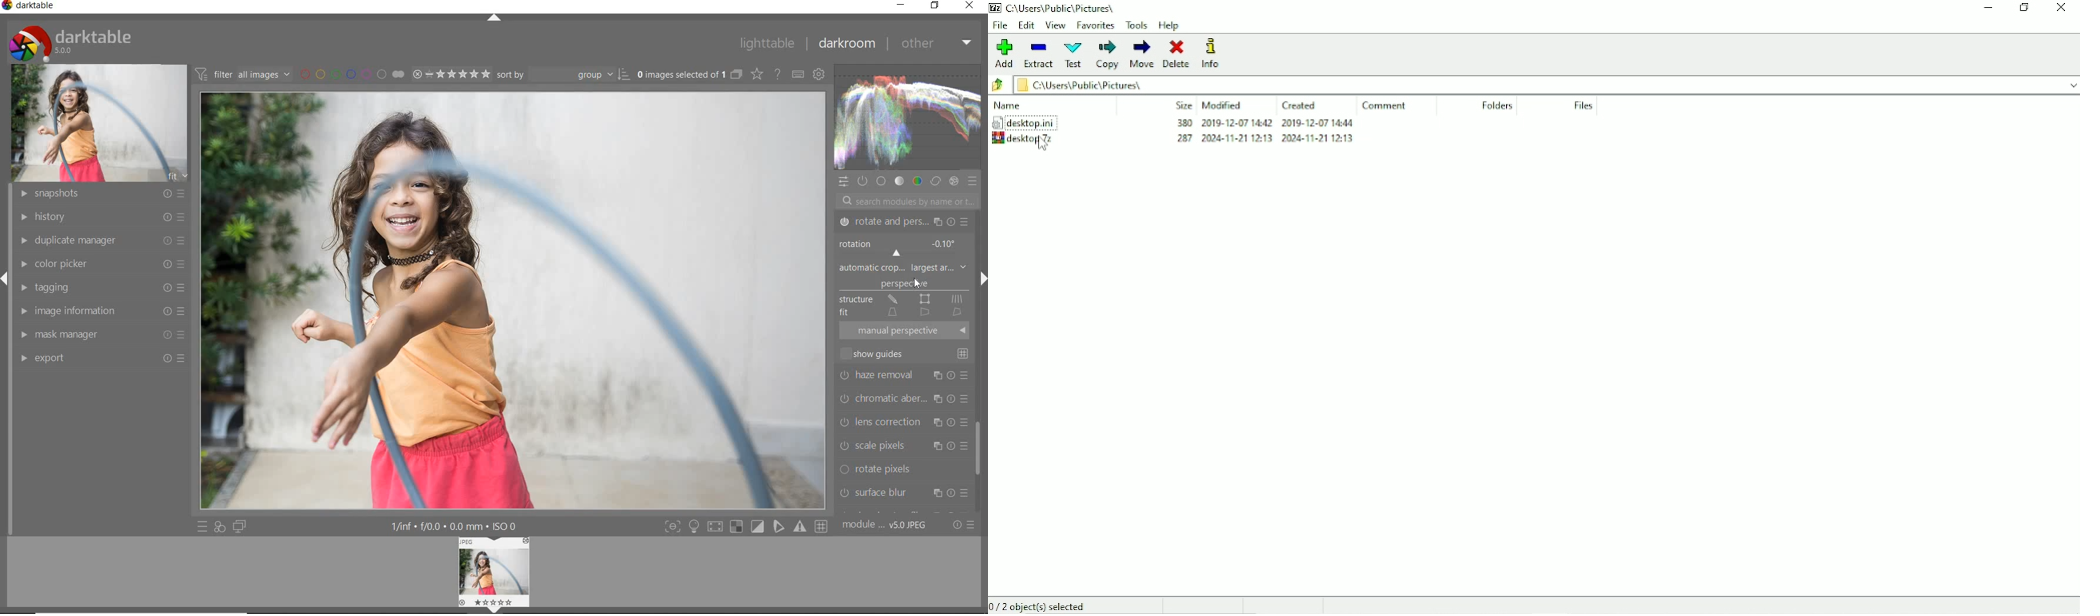  What do you see at coordinates (1585, 106) in the screenshot?
I see `Files` at bounding box center [1585, 106].